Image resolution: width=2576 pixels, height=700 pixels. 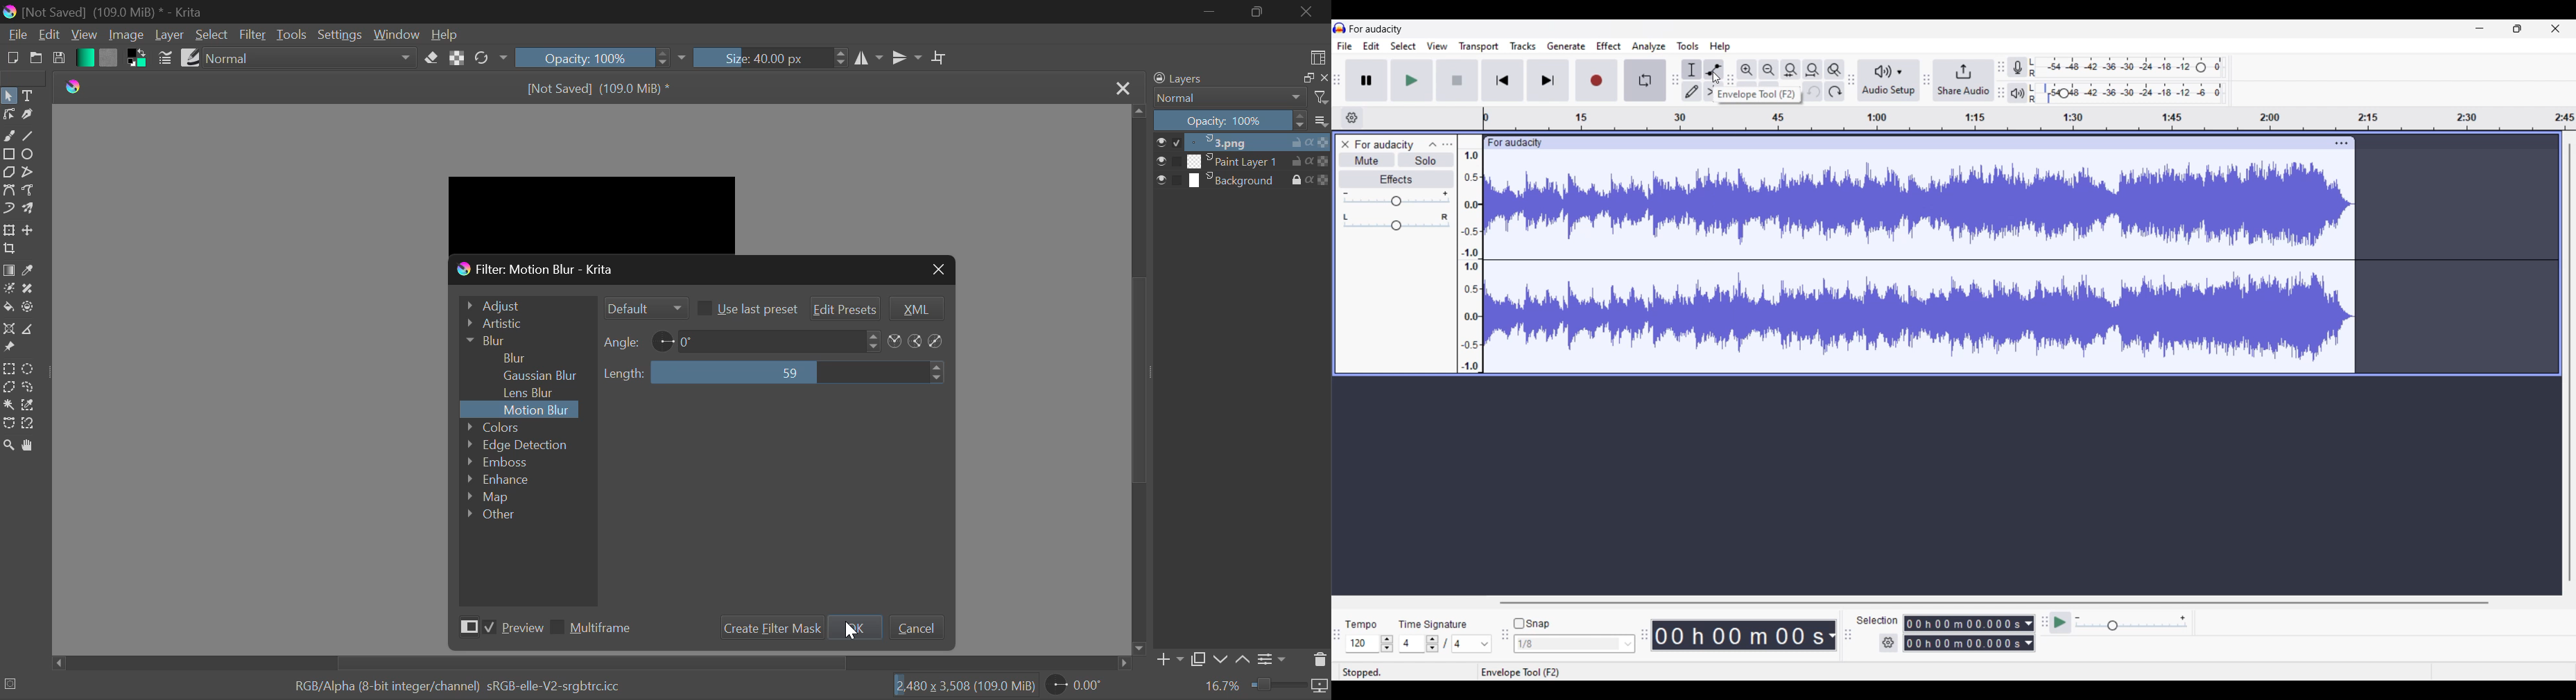 What do you see at coordinates (10, 250) in the screenshot?
I see `Crop` at bounding box center [10, 250].